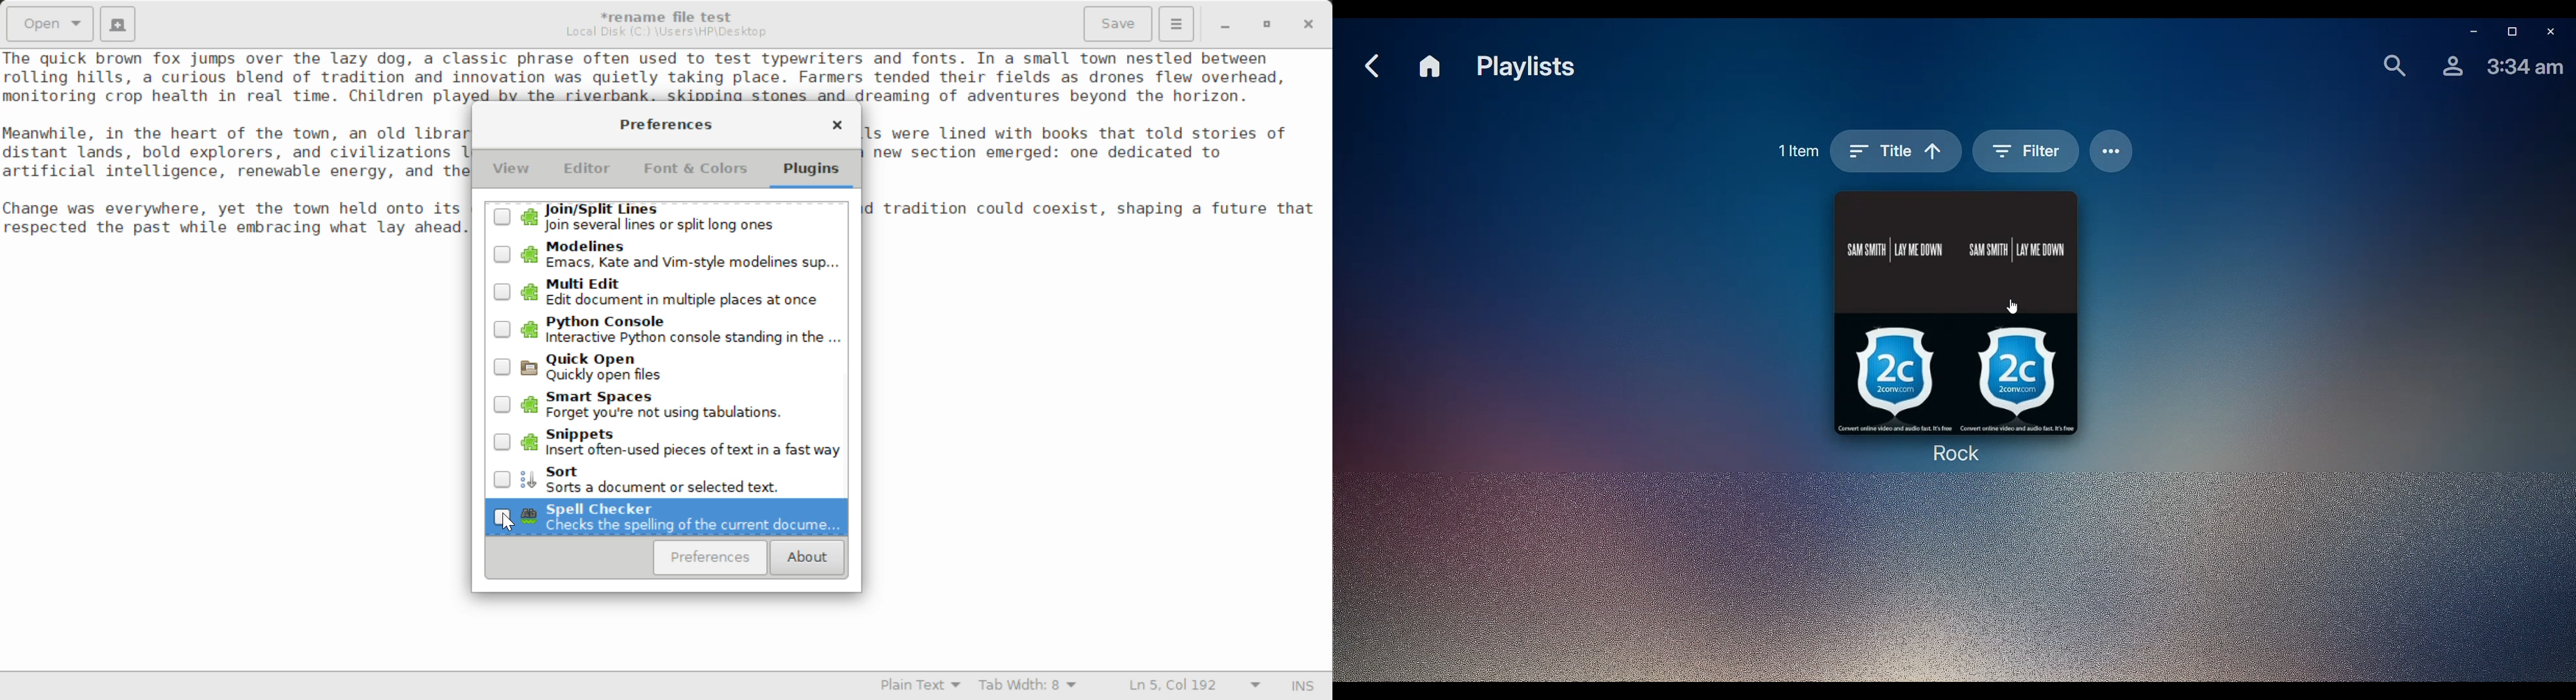  Describe the element at coordinates (668, 478) in the screenshot. I see `Sort Plugin Button Unselected` at that location.